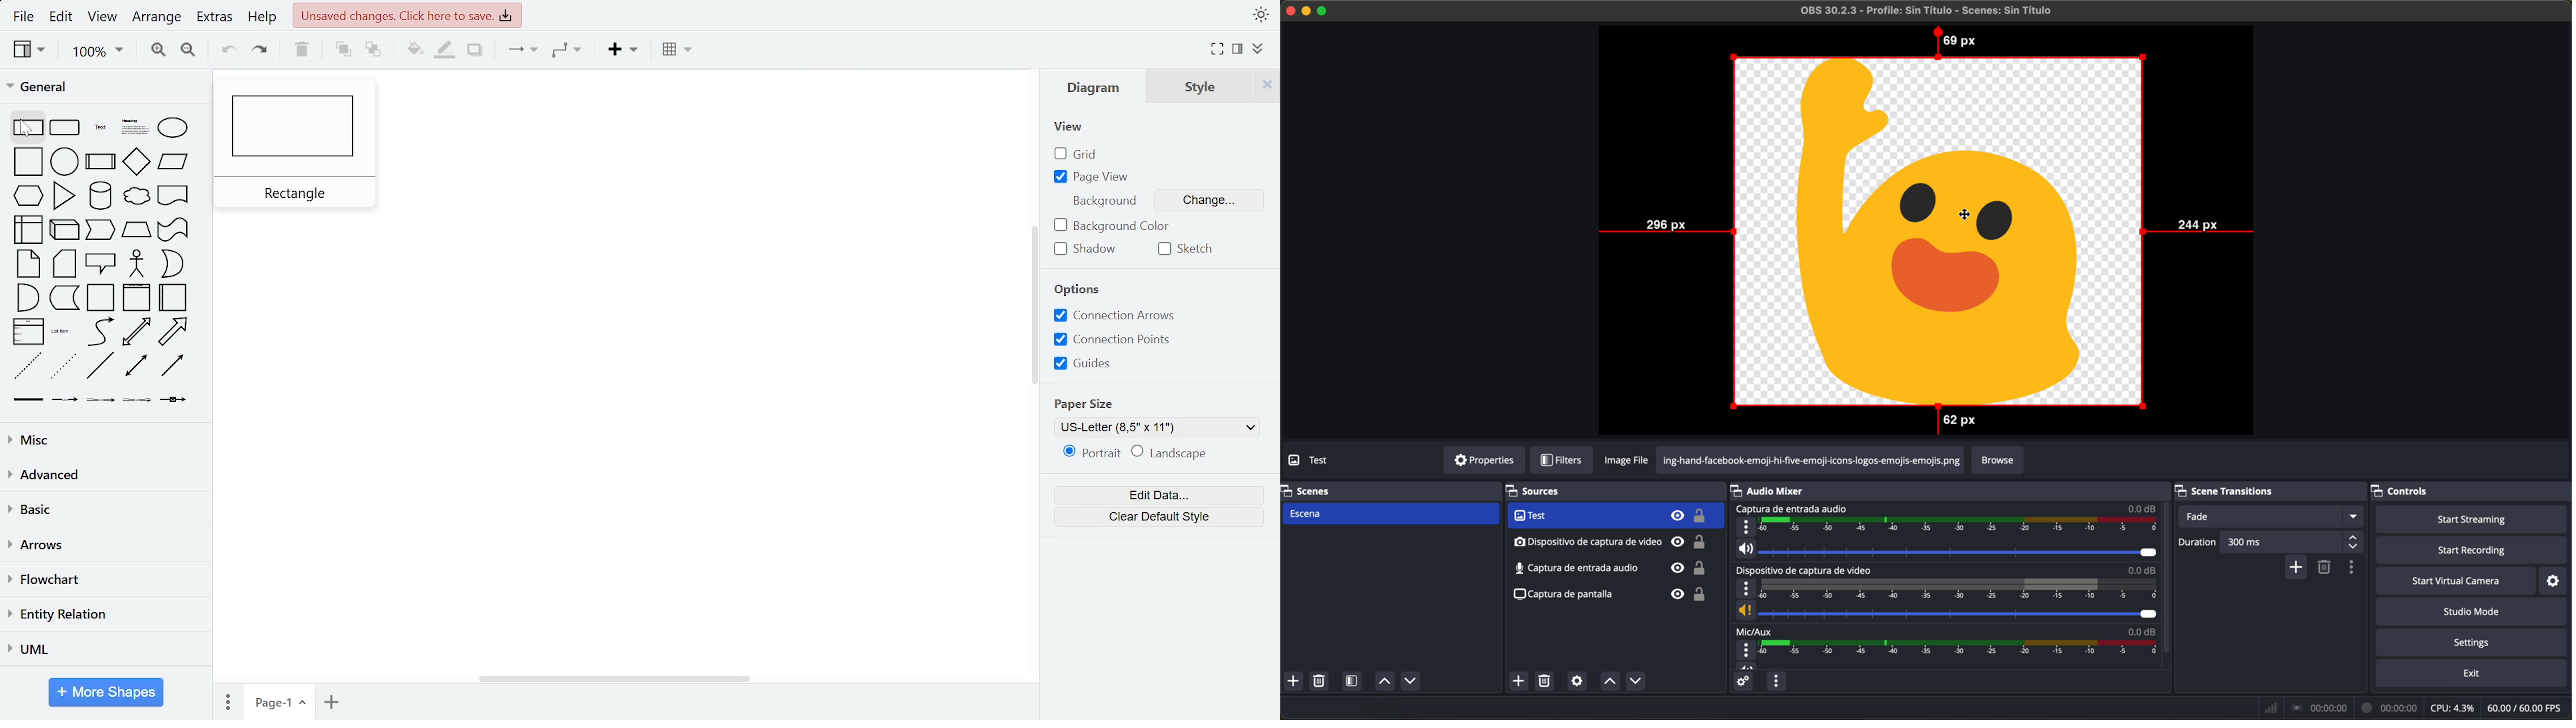 The image size is (2576, 728). What do you see at coordinates (103, 476) in the screenshot?
I see `advanced` at bounding box center [103, 476].